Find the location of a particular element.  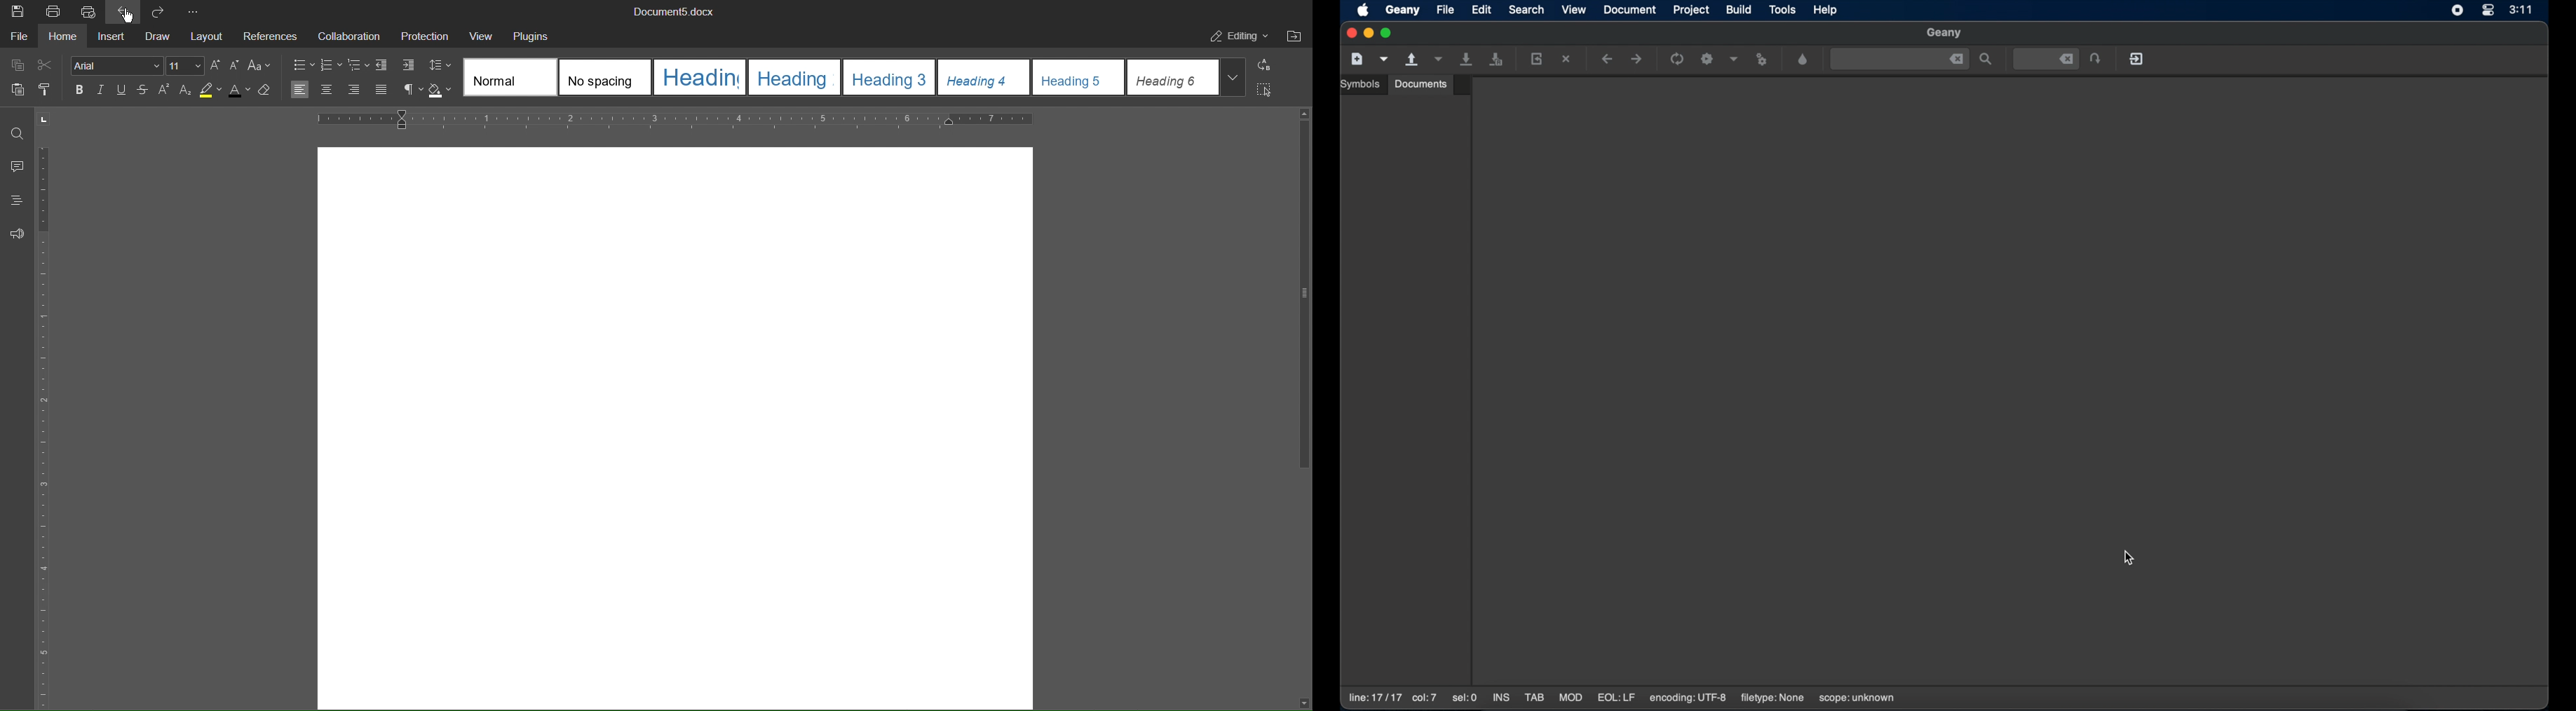

Collaboration is located at coordinates (351, 36).